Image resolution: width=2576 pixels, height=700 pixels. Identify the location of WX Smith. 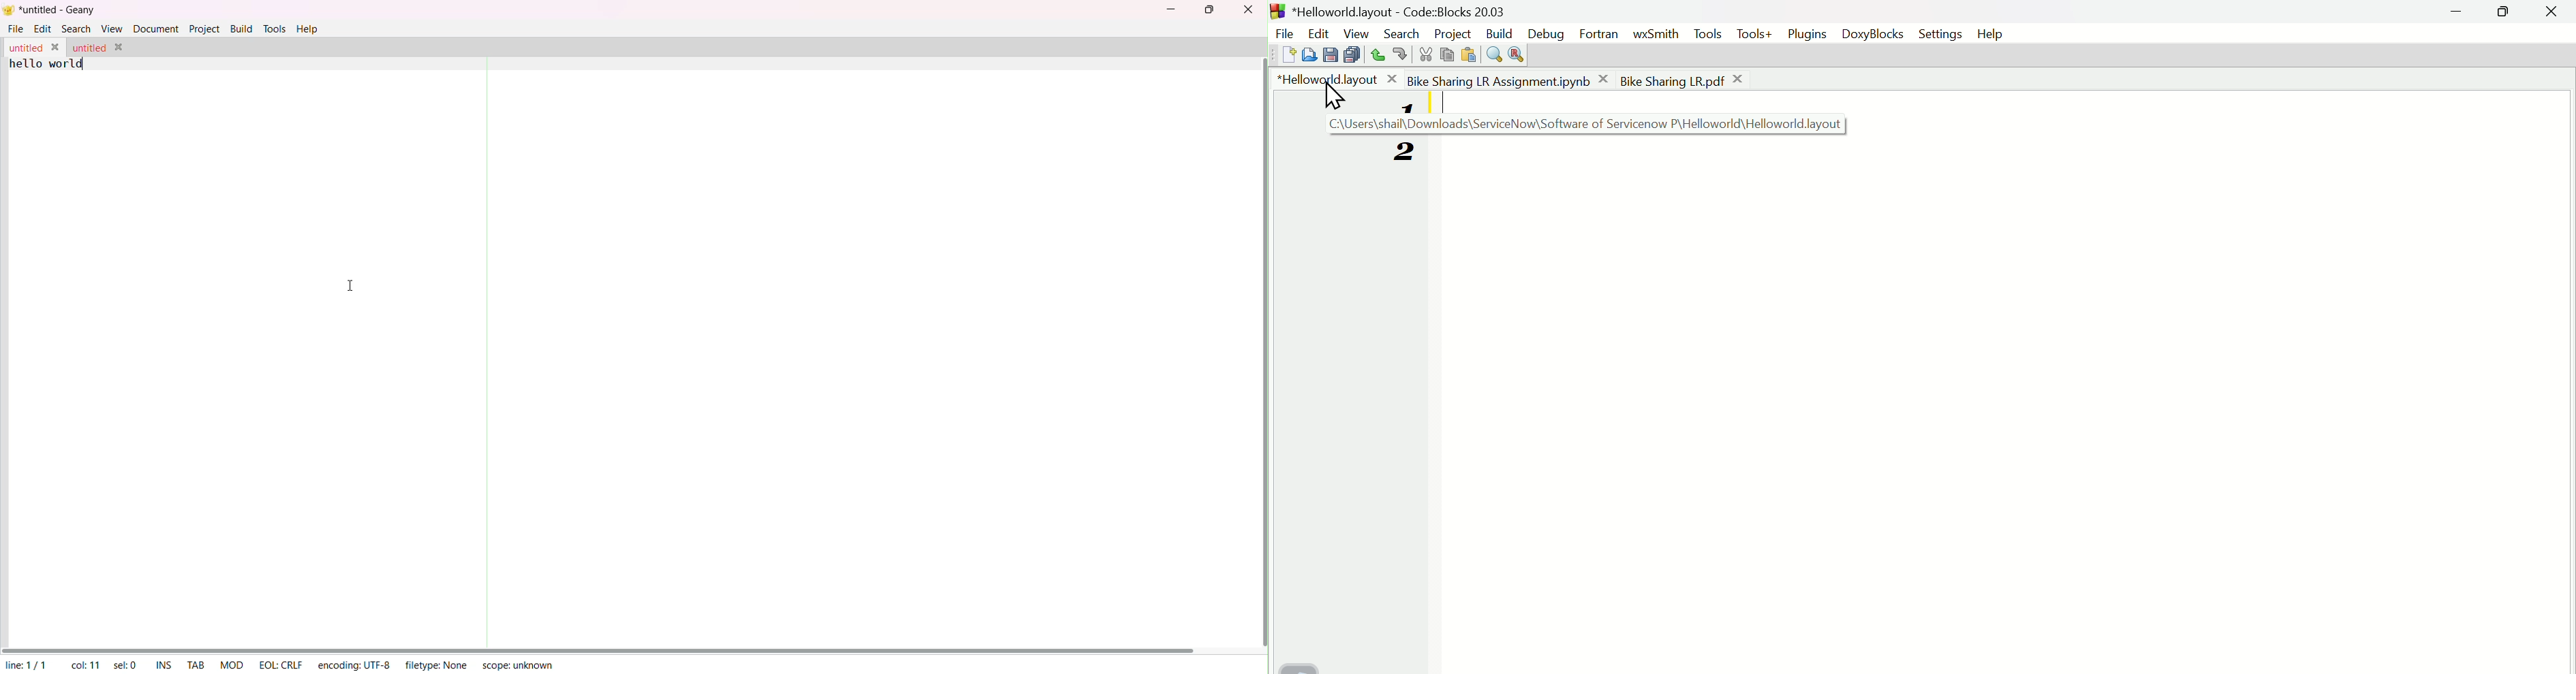
(1656, 32).